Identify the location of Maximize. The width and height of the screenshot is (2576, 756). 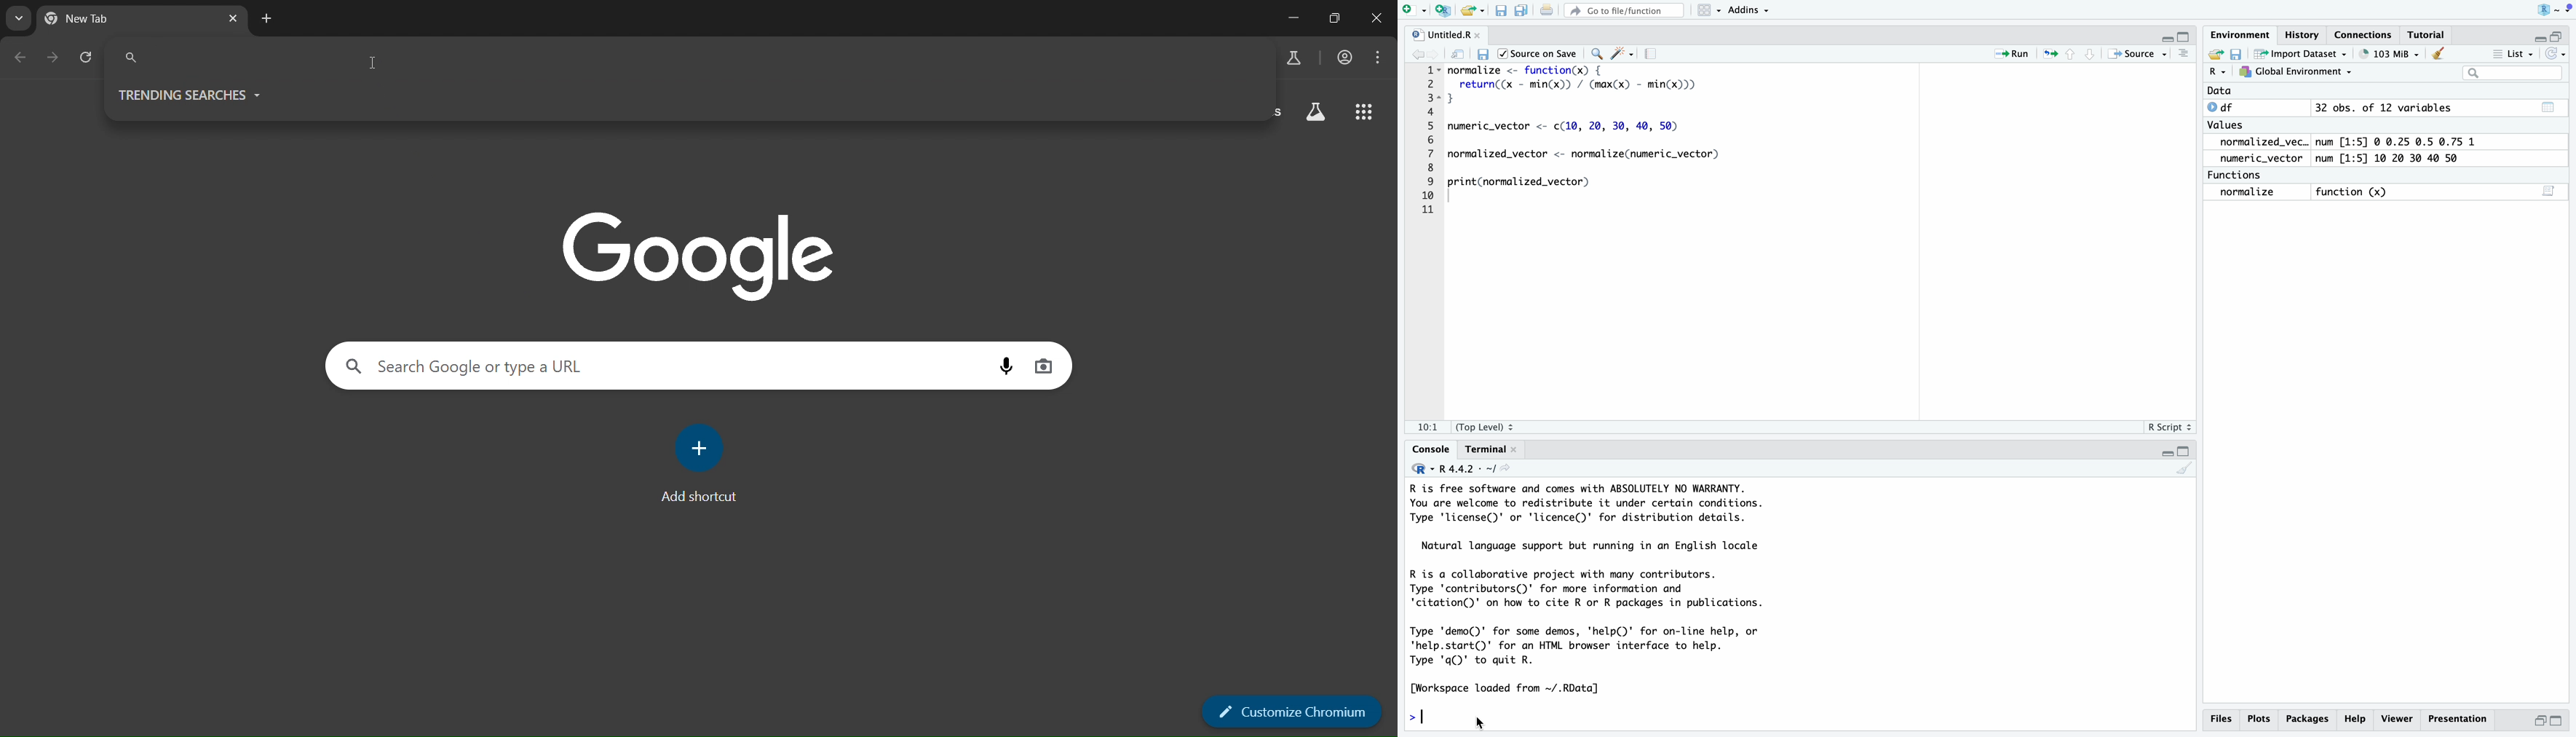
(2558, 720).